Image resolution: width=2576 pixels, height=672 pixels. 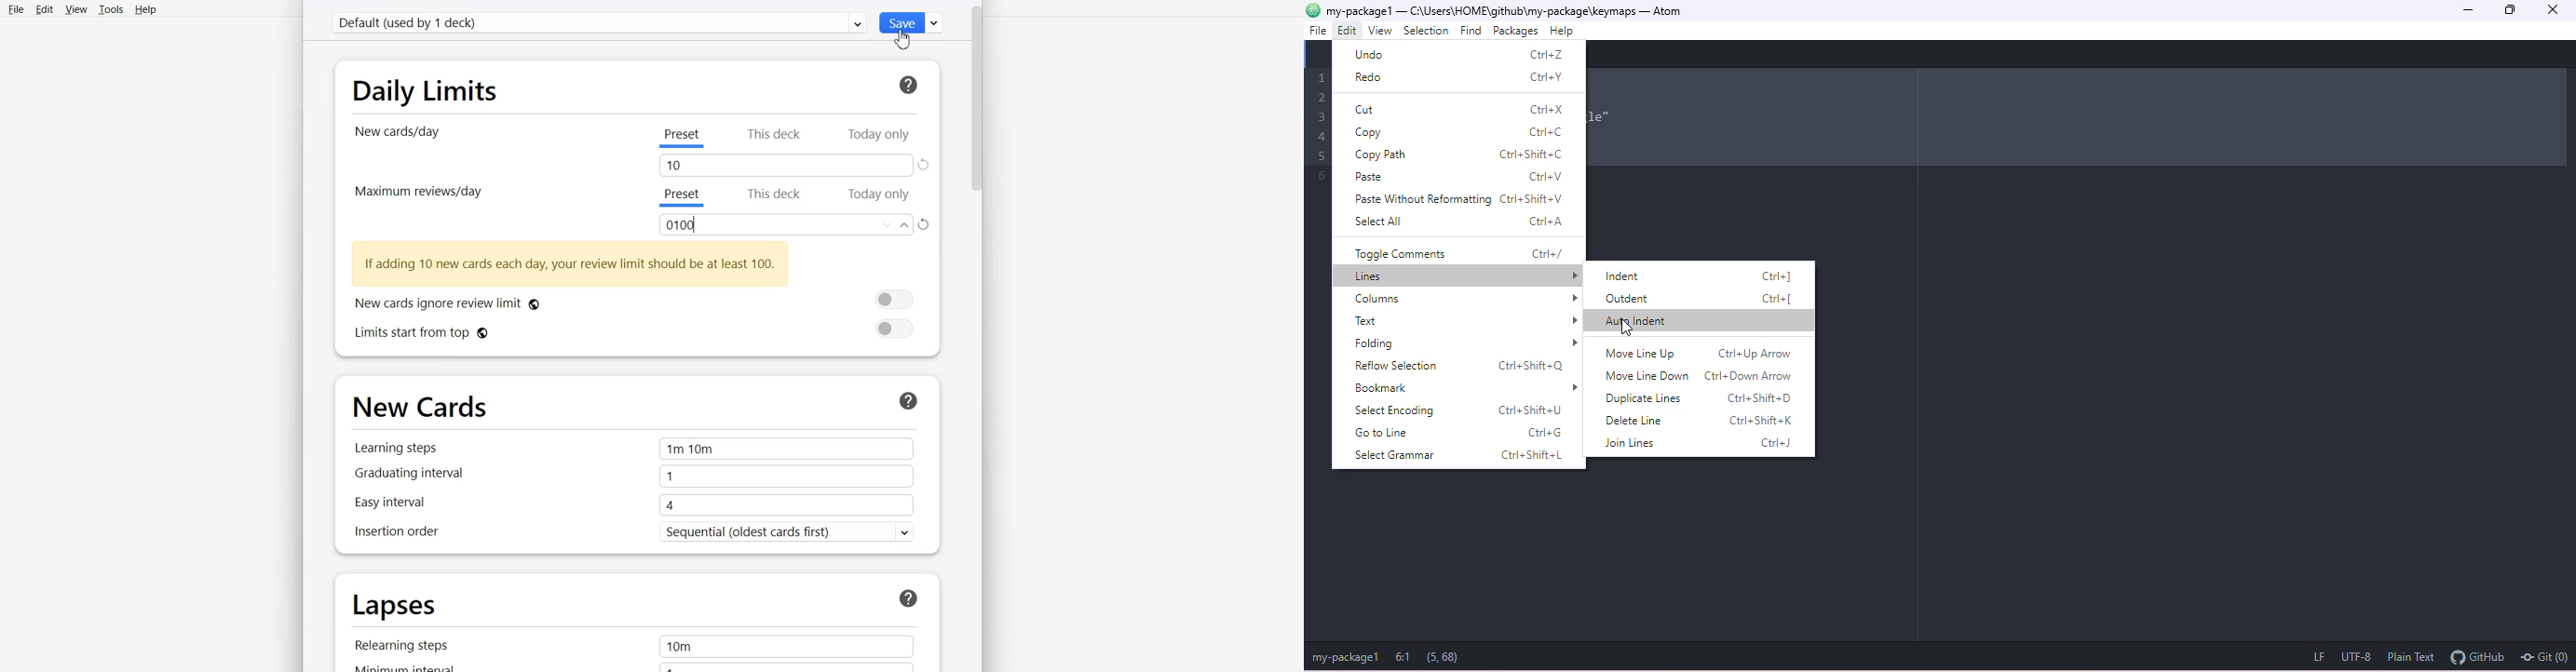 I want to click on 0100, so click(x=787, y=225).